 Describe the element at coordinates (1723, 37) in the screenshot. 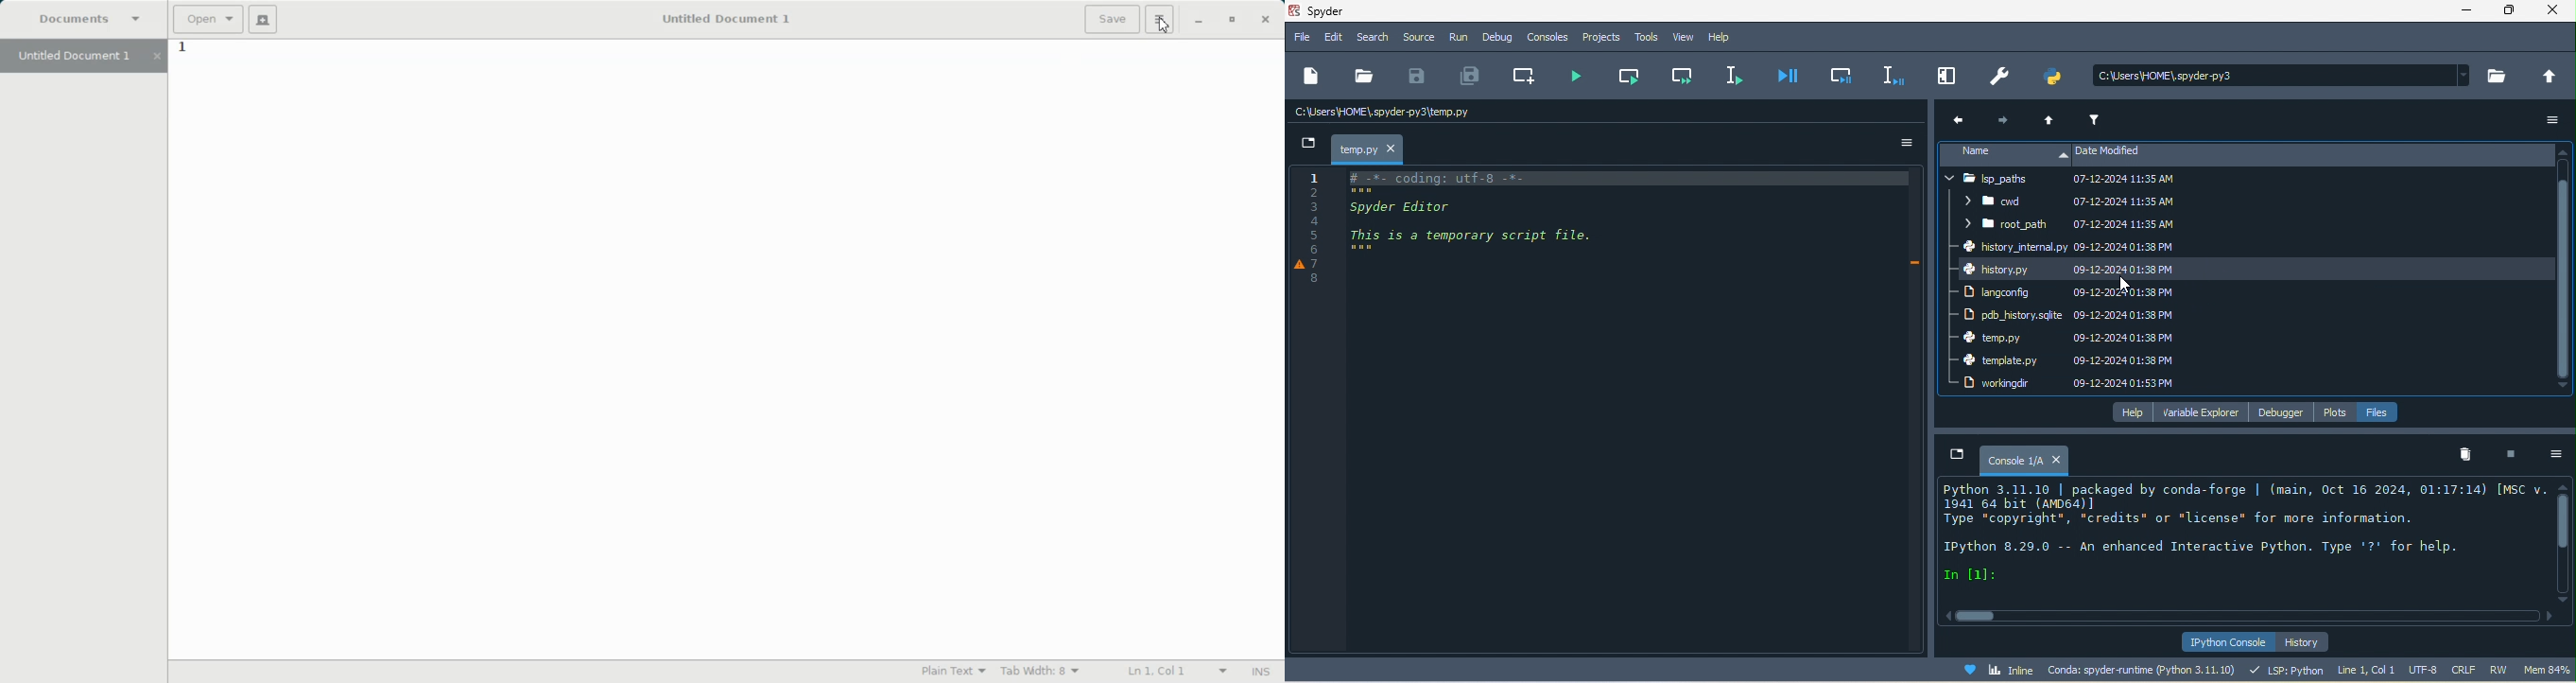

I see `help` at that location.